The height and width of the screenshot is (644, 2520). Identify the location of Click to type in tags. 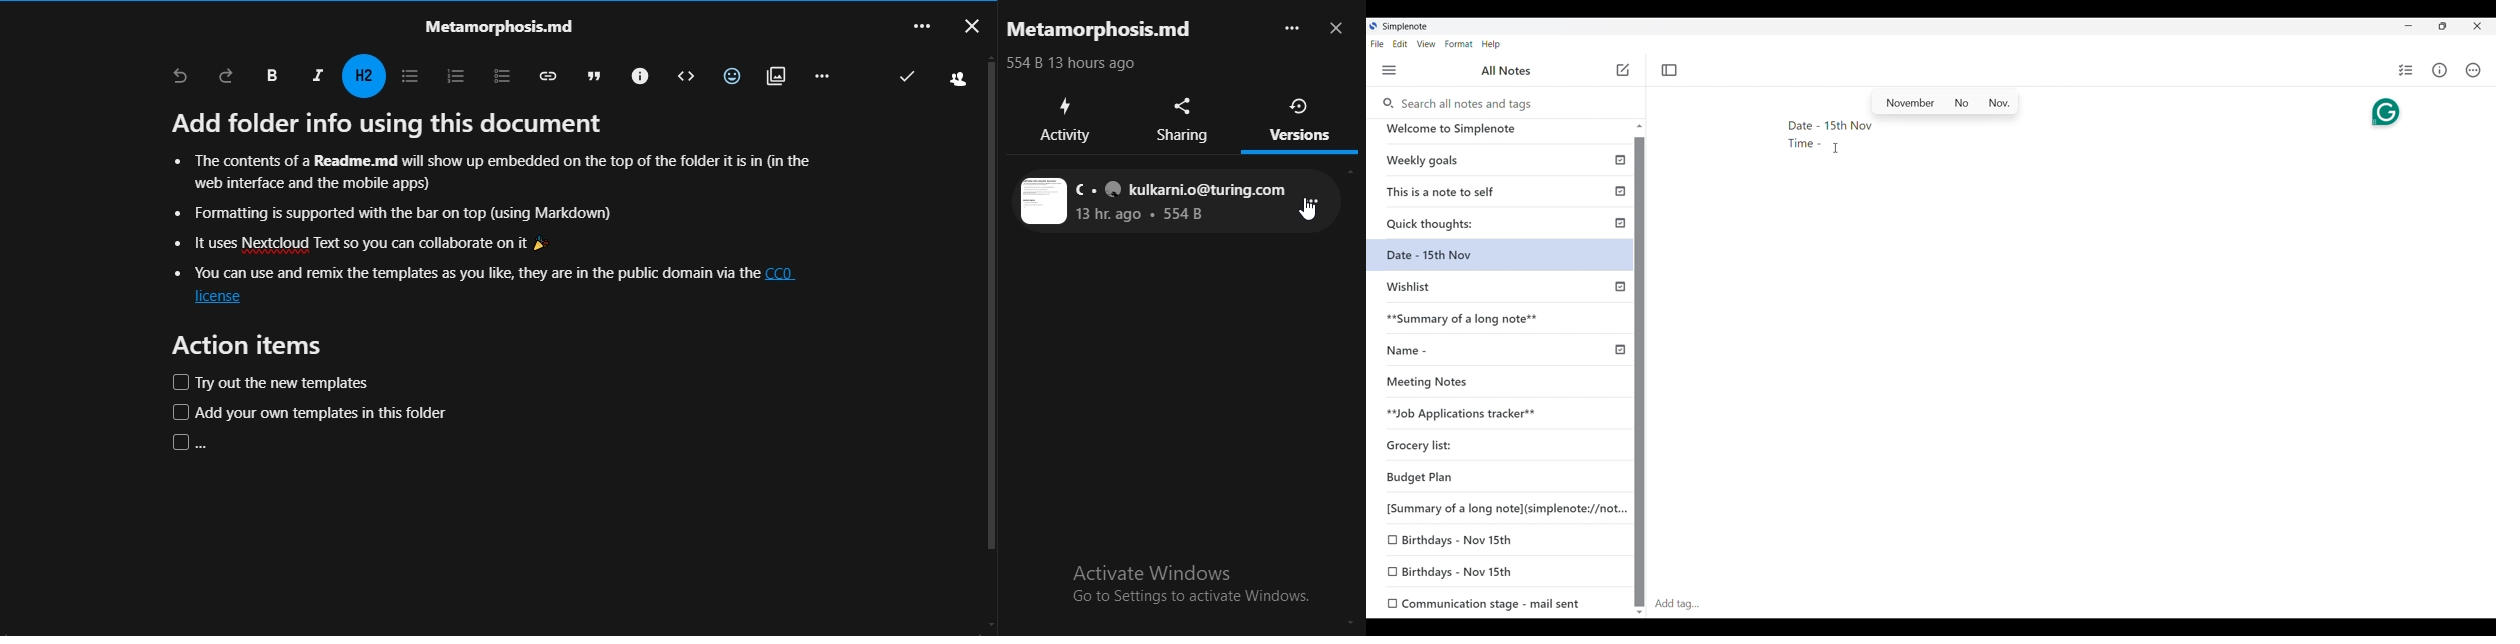
(2073, 605).